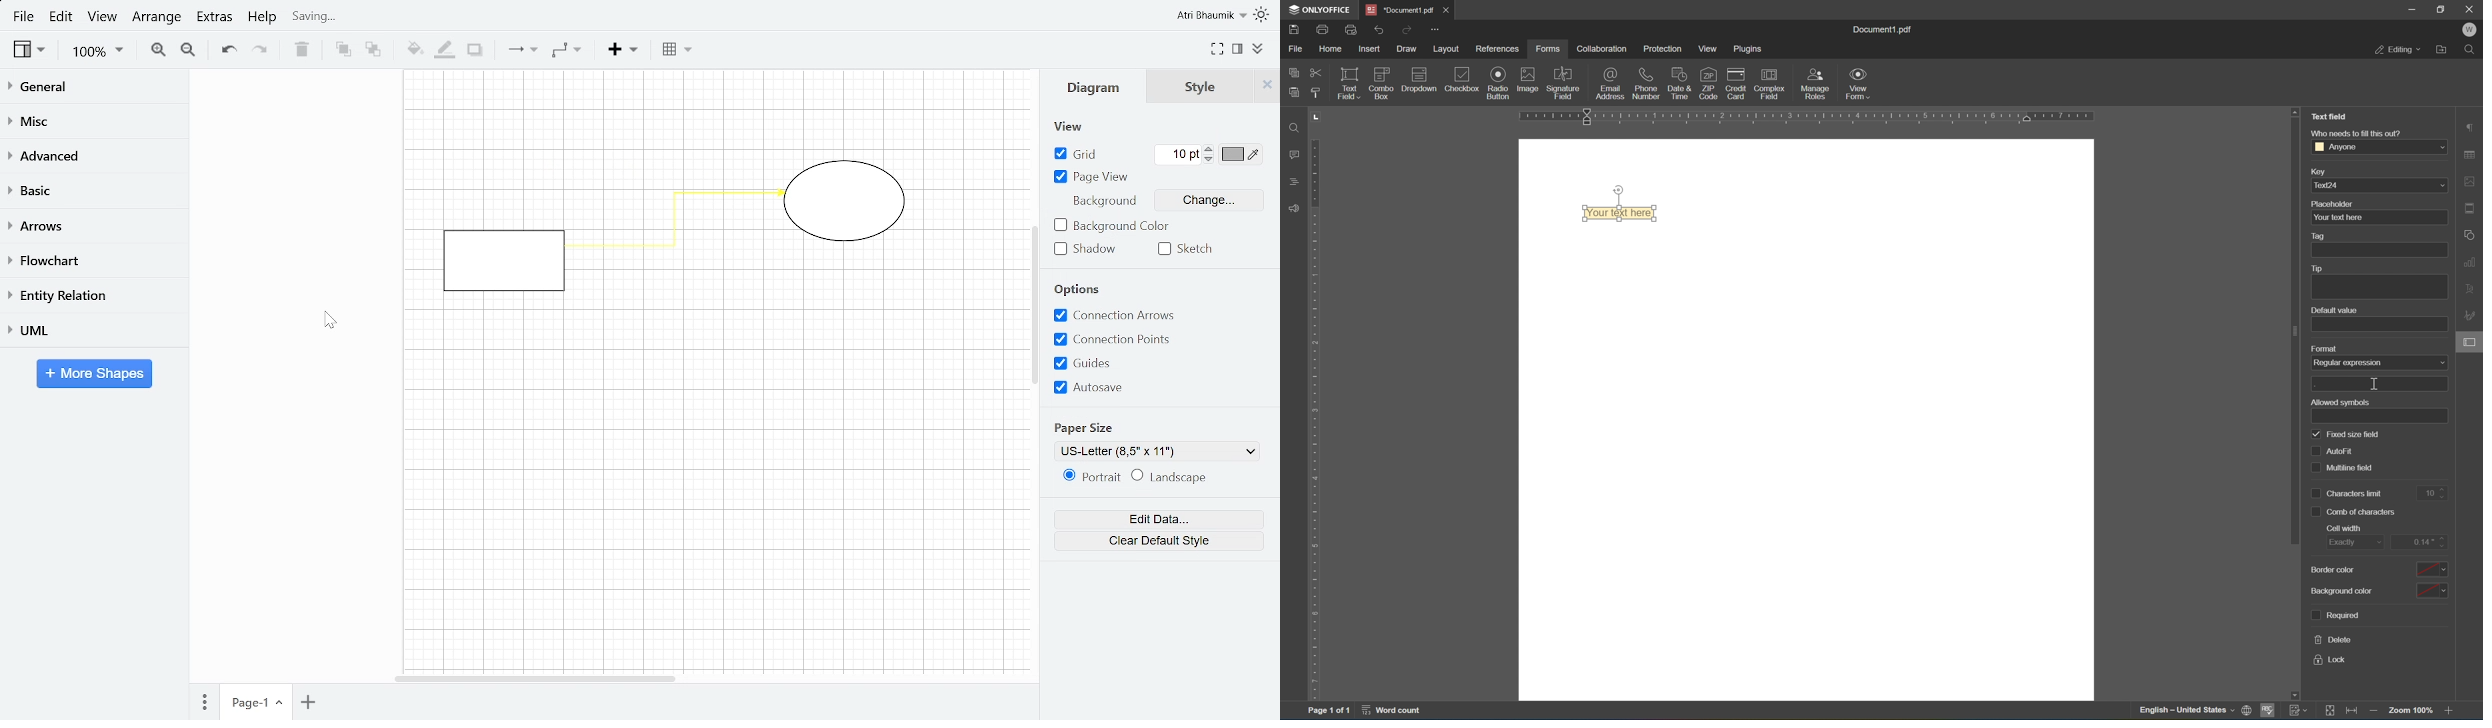 This screenshot has height=728, width=2492. What do you see at coordinates (1371, 50) in the screenshot?
I see `insert` at bounding box center [1371, 50].